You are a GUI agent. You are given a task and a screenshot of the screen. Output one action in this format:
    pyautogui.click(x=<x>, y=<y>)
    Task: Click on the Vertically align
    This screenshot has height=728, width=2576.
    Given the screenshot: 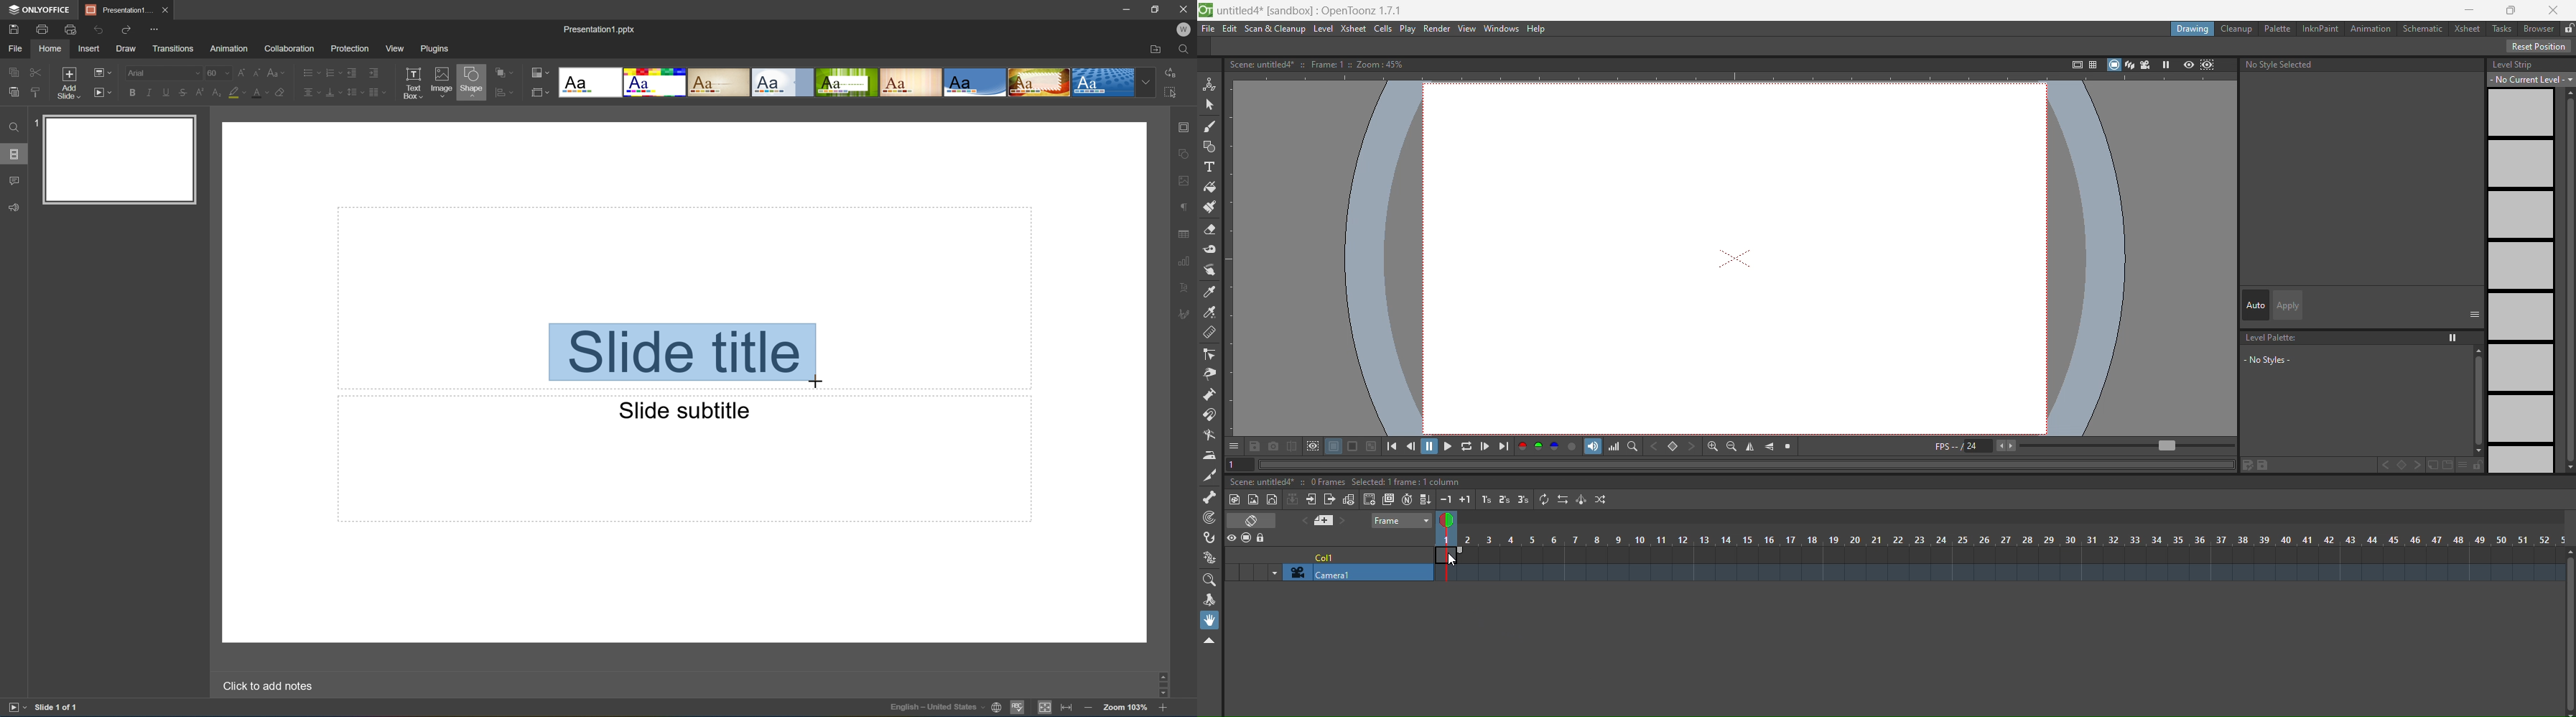 What is the action you would take?
    pyautogui.click(x=333, y=91)
    